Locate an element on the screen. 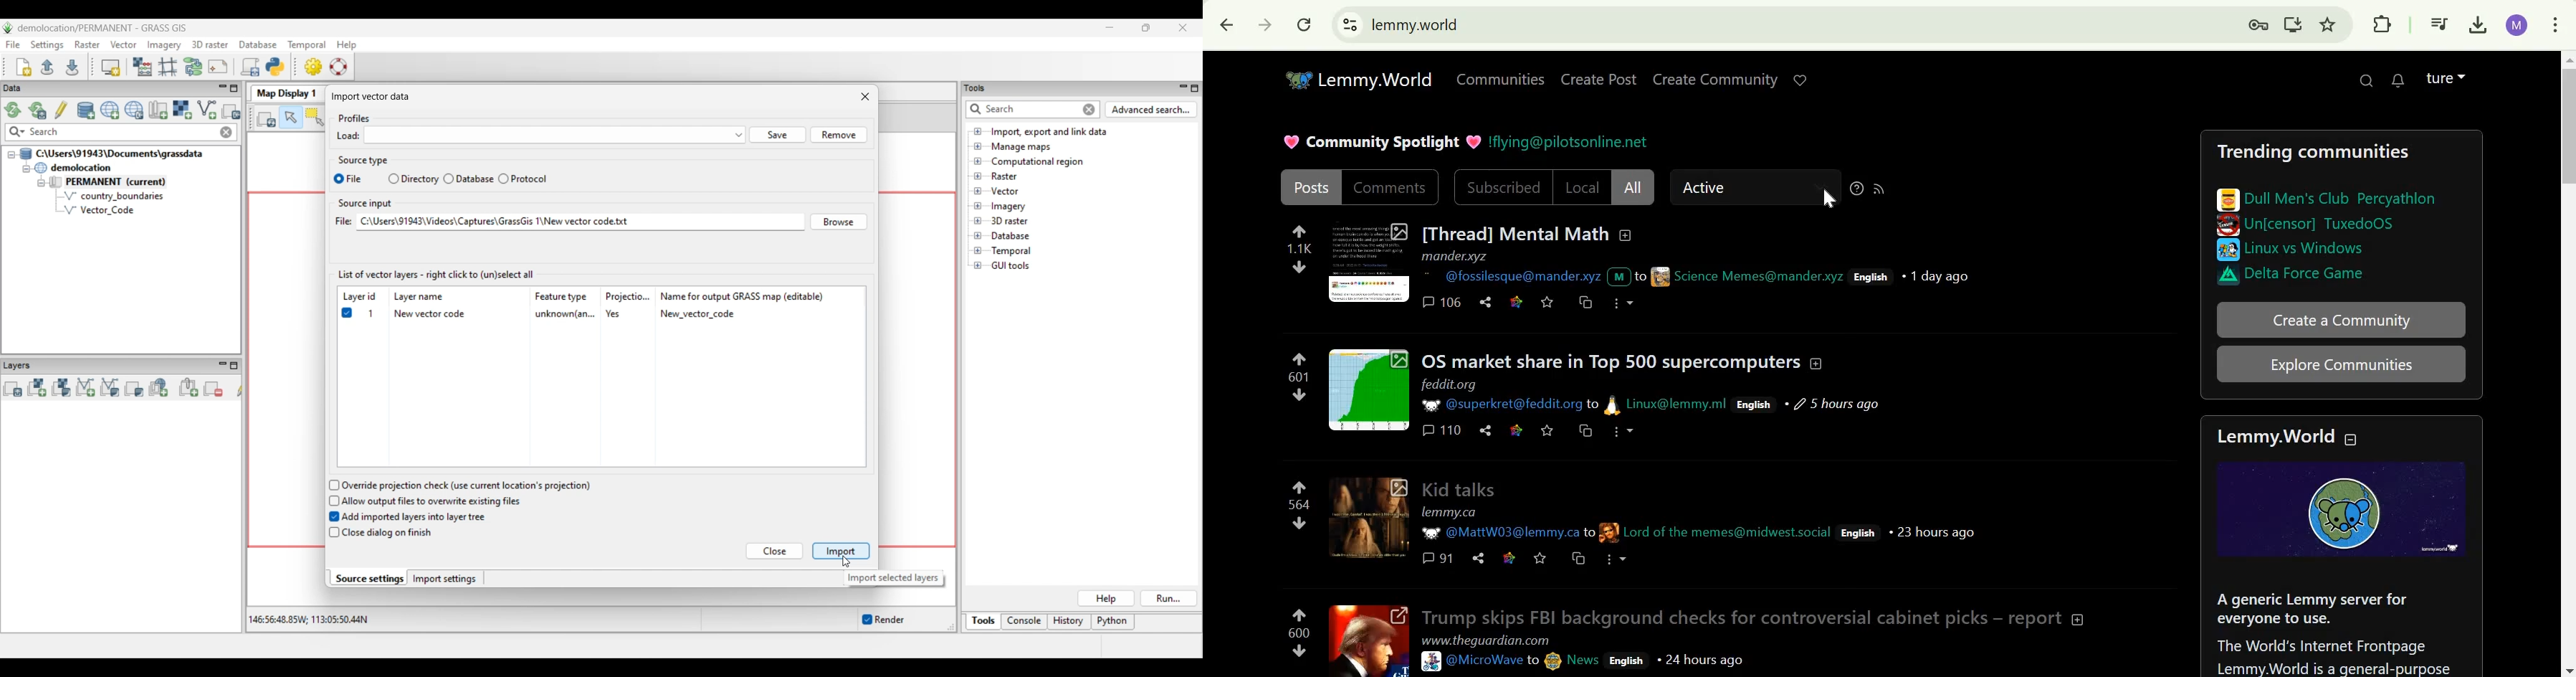 The height and width of the screenshot is (700, 2576). upvote is located at coordinates (1302, 488).